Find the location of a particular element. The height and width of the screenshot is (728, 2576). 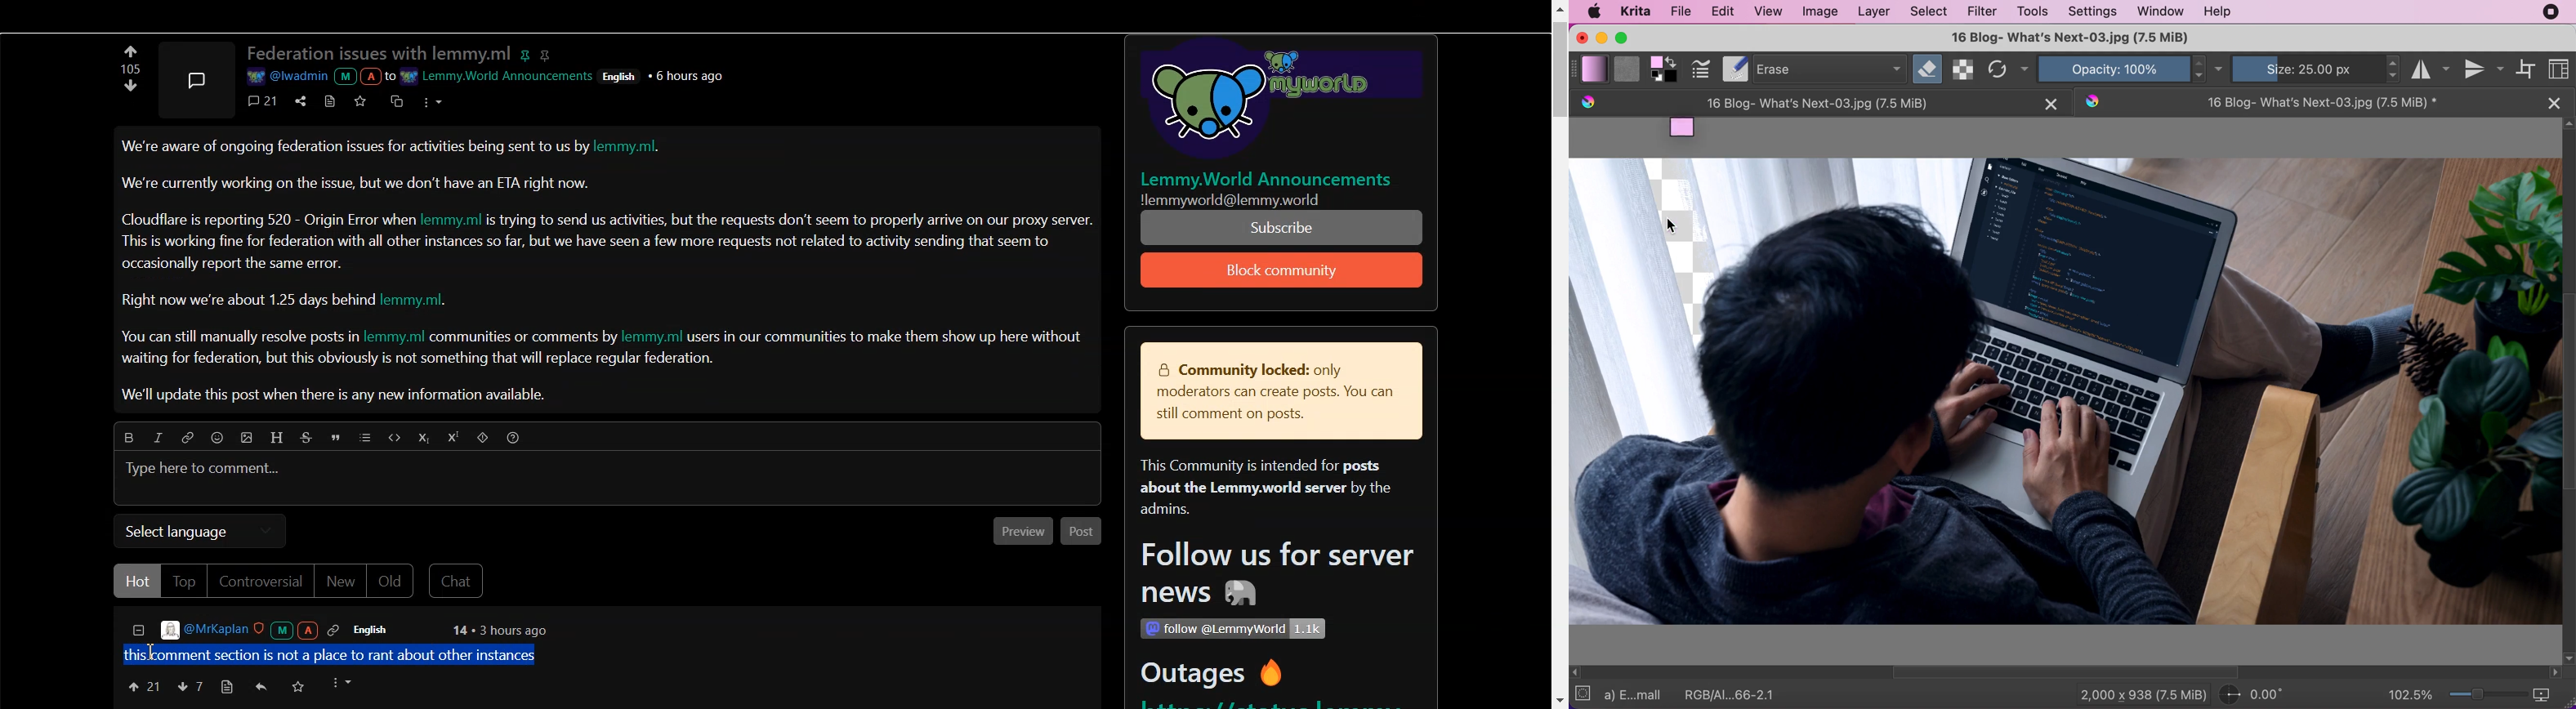

mac logo is located at coordinates (1594, 11).